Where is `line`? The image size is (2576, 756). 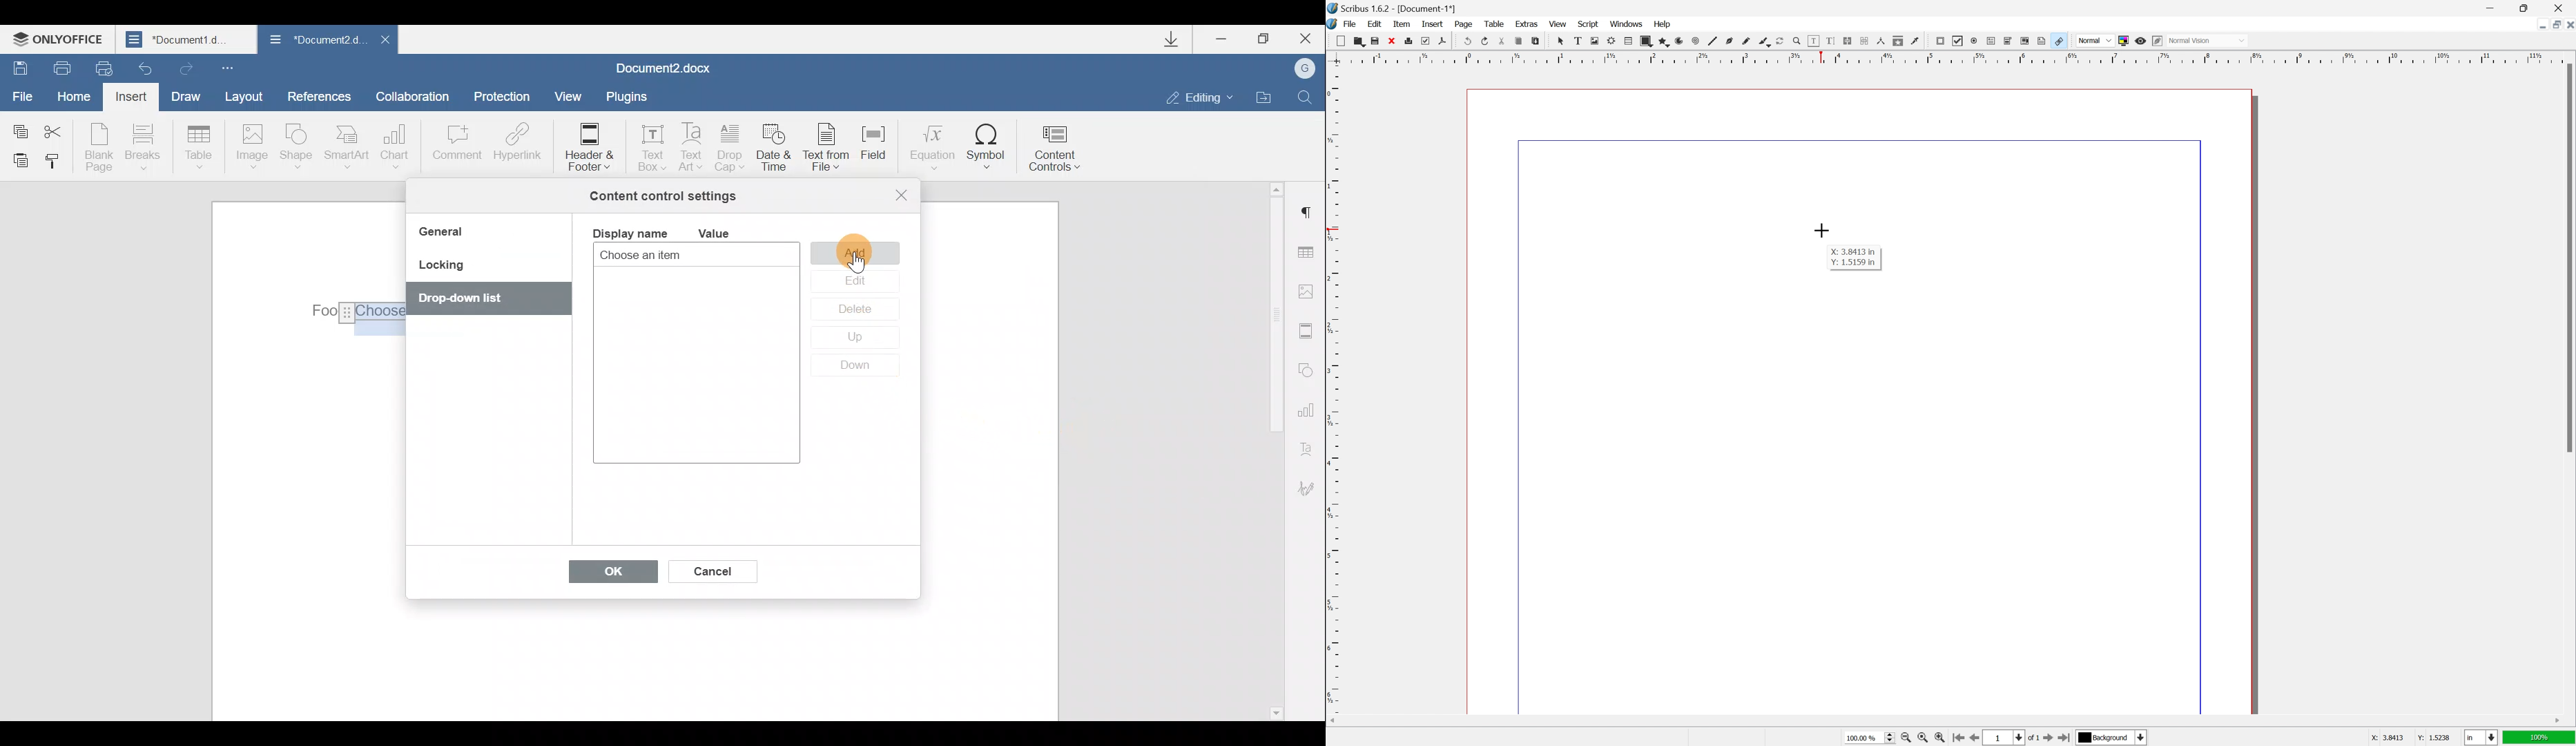
line is located at coordinates (1713, 41).